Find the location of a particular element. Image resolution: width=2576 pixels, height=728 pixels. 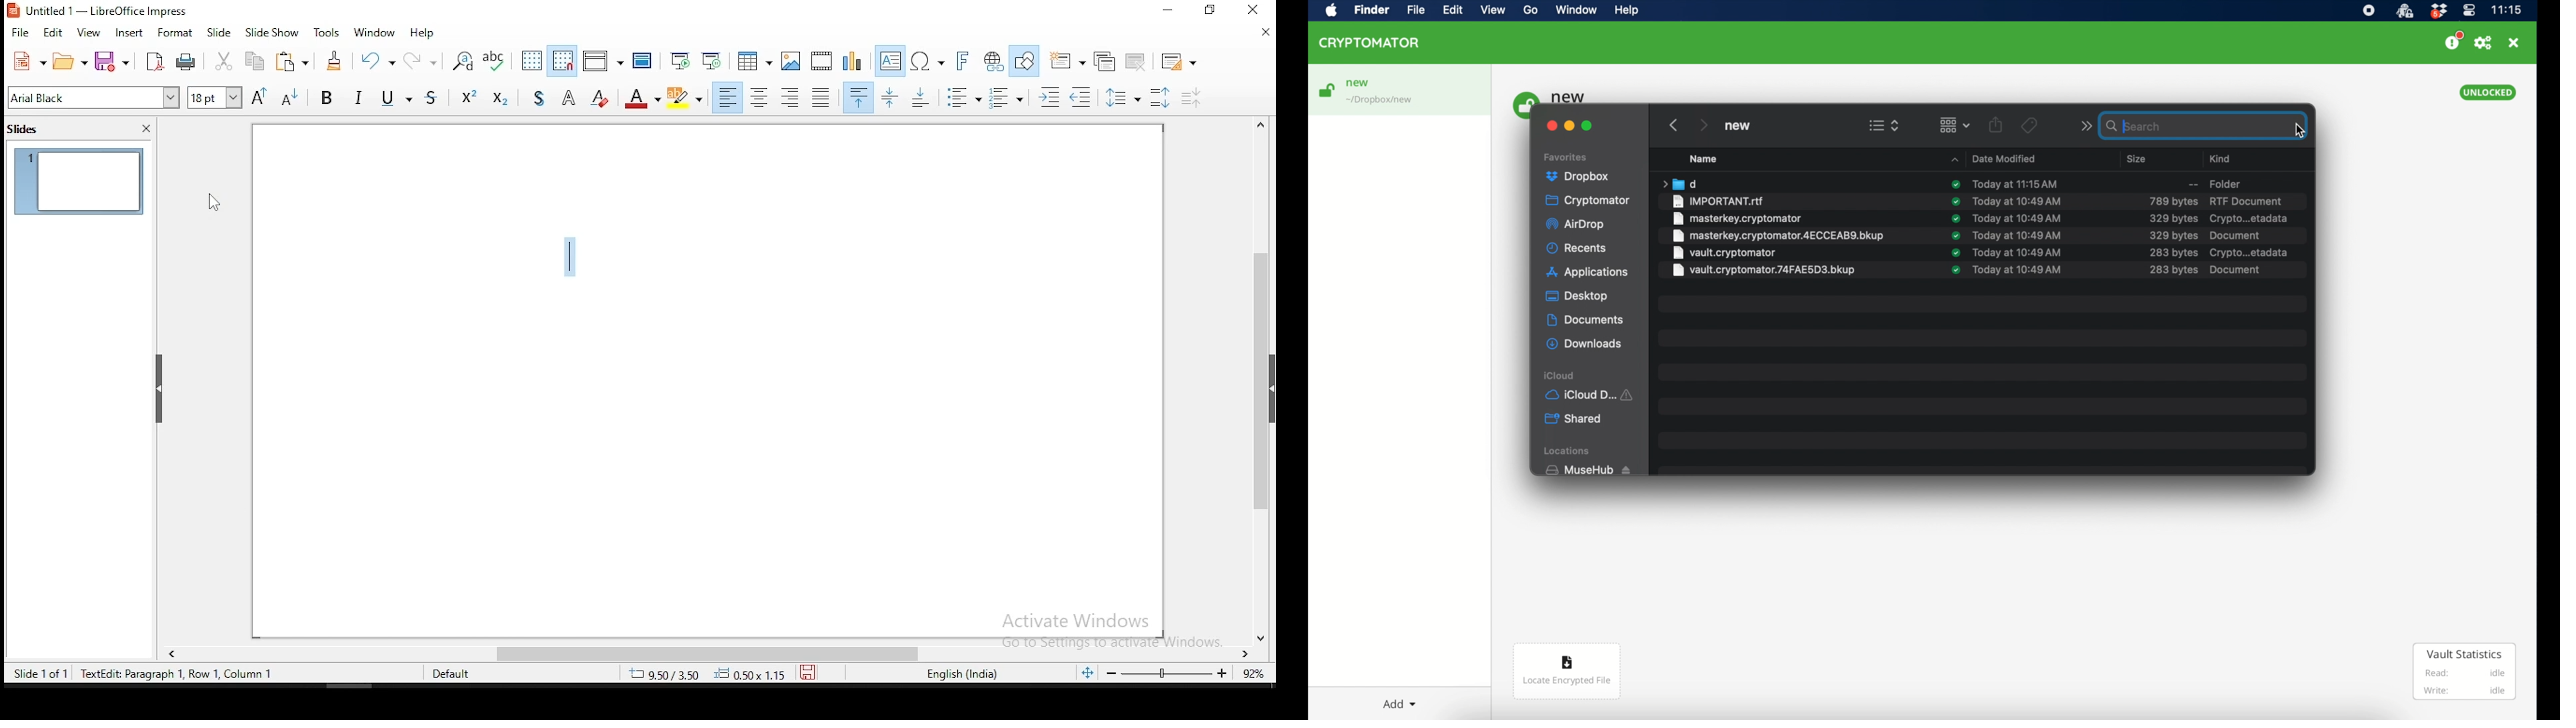

text box is located at coordinates (891, 61).